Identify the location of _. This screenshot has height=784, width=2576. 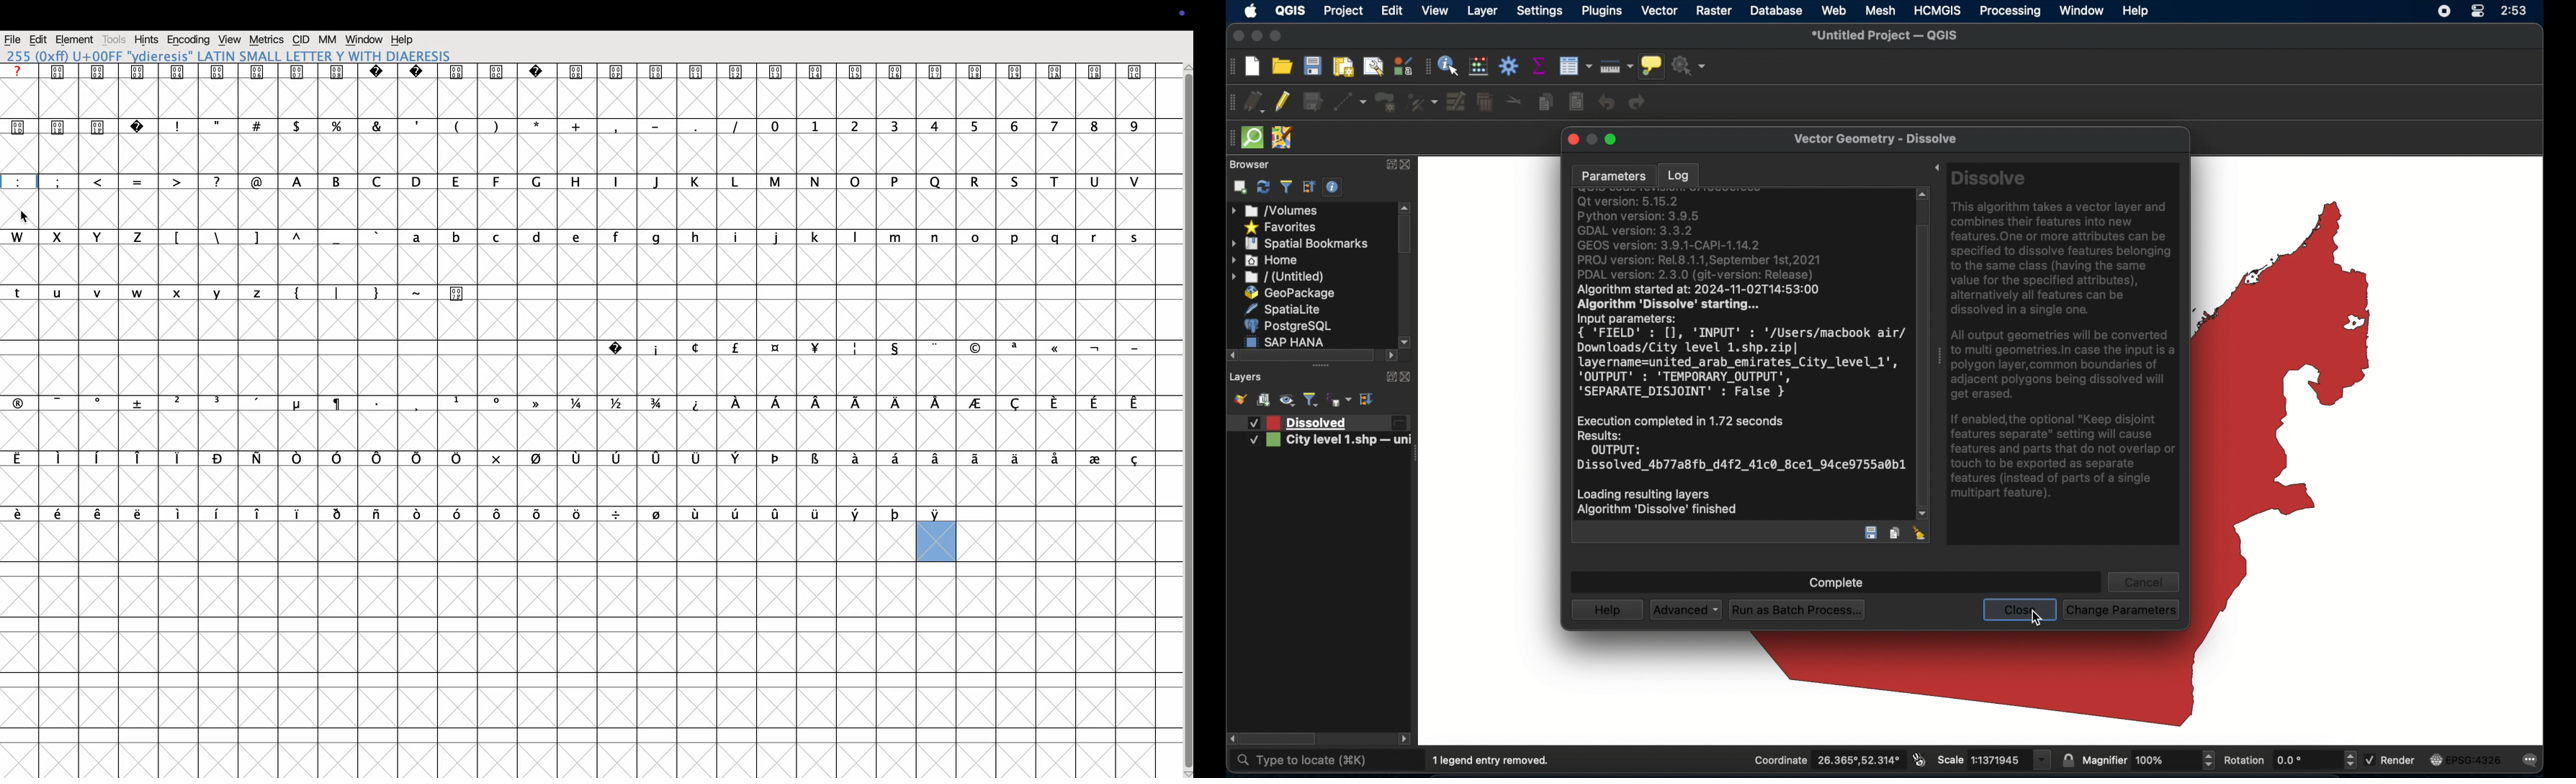
(340, 255).